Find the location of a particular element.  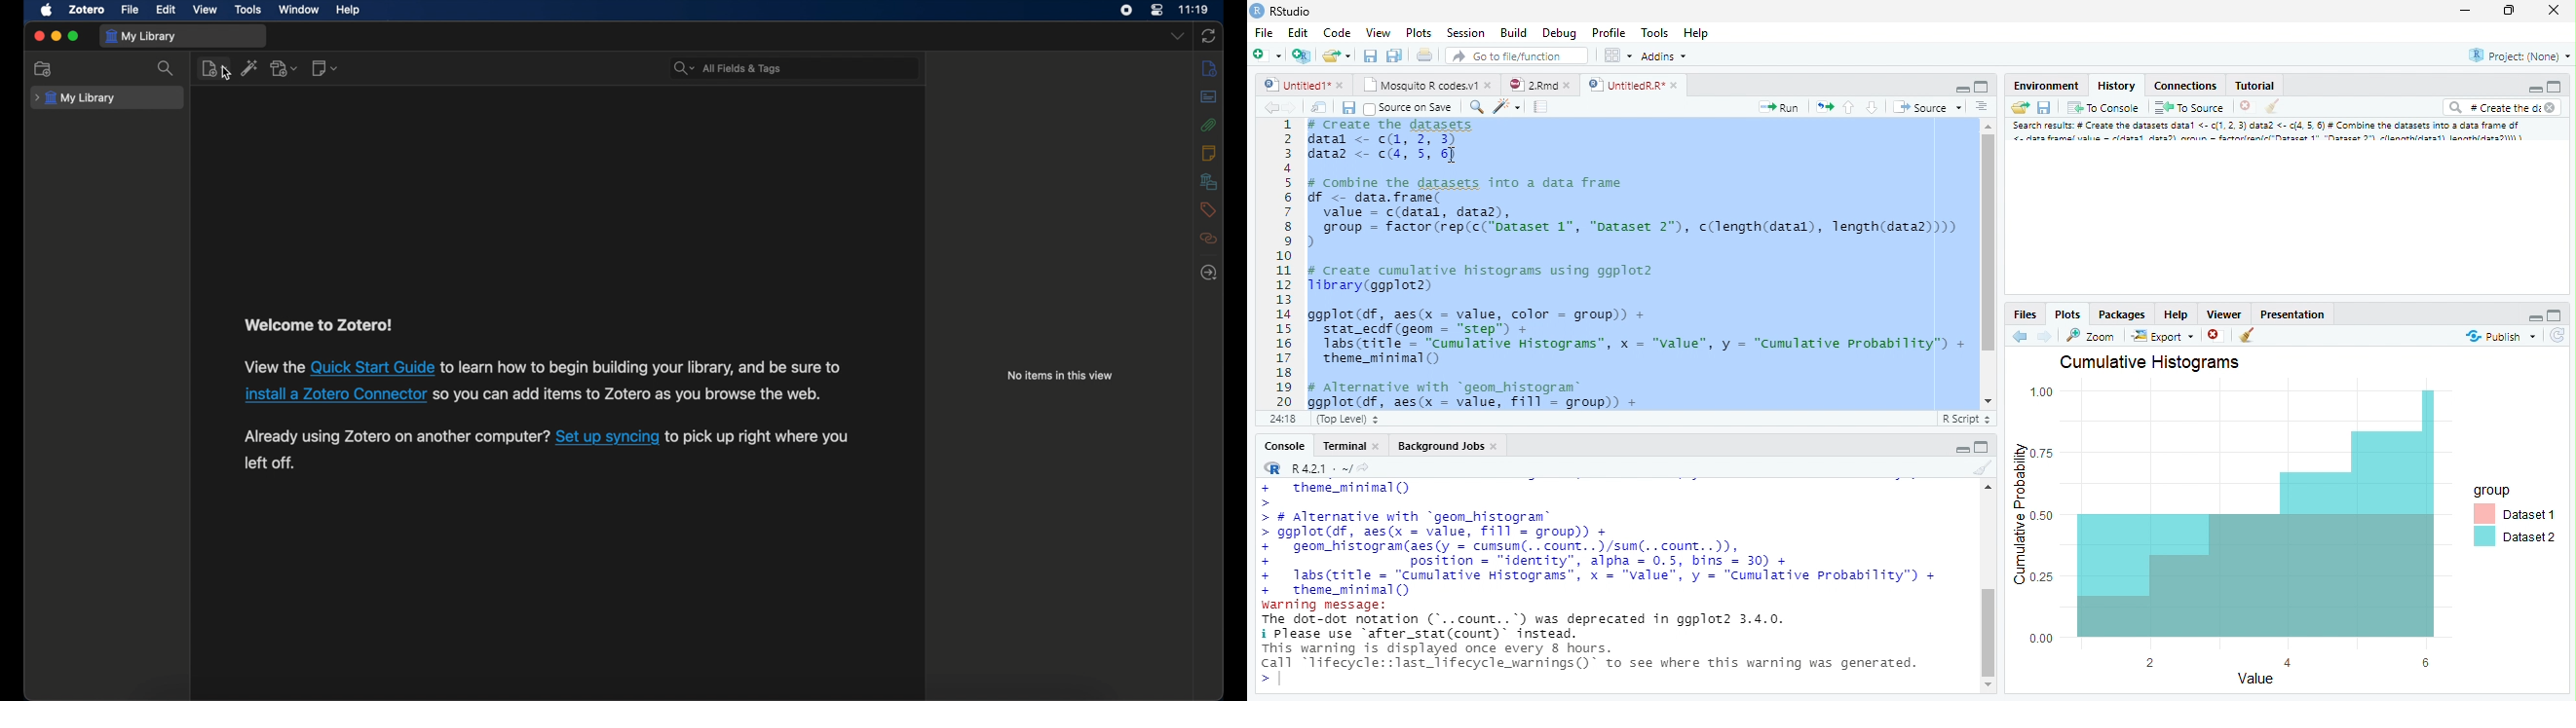

Prsentation is located at coordinates (2289, 313).